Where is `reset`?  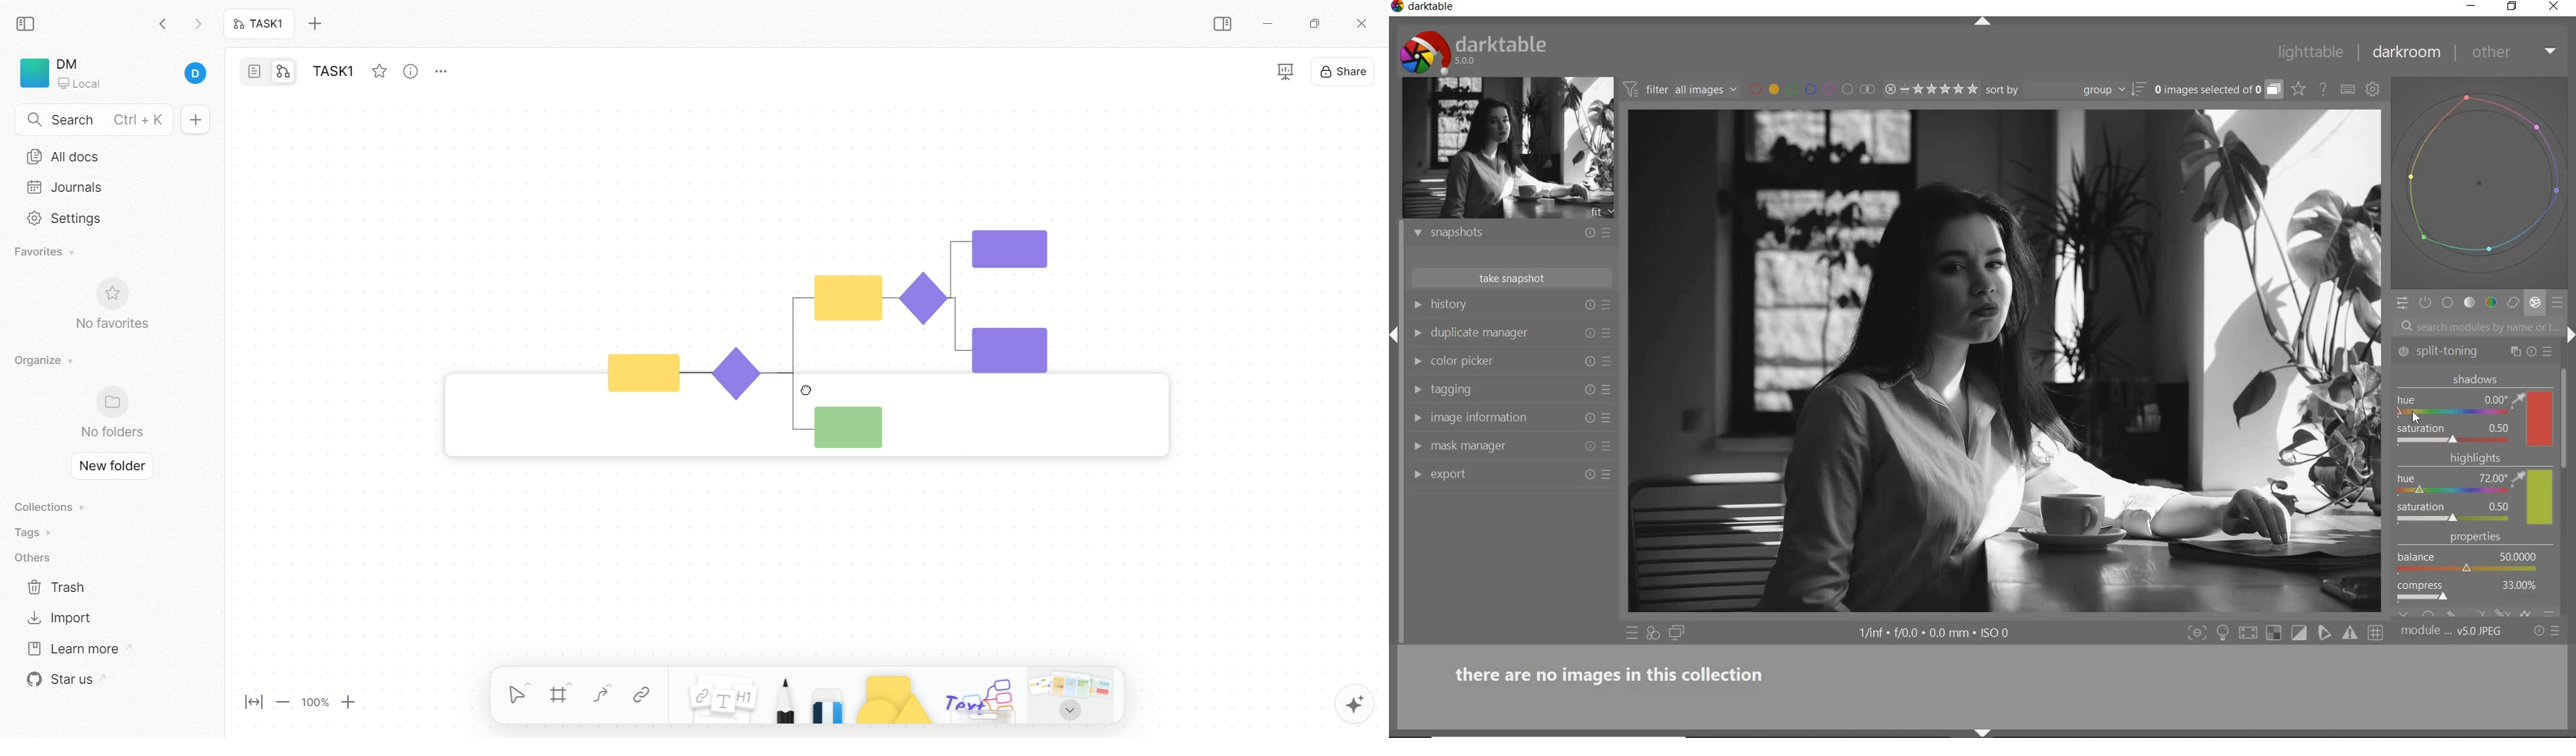
reset is located at coordinates (1590, 360).